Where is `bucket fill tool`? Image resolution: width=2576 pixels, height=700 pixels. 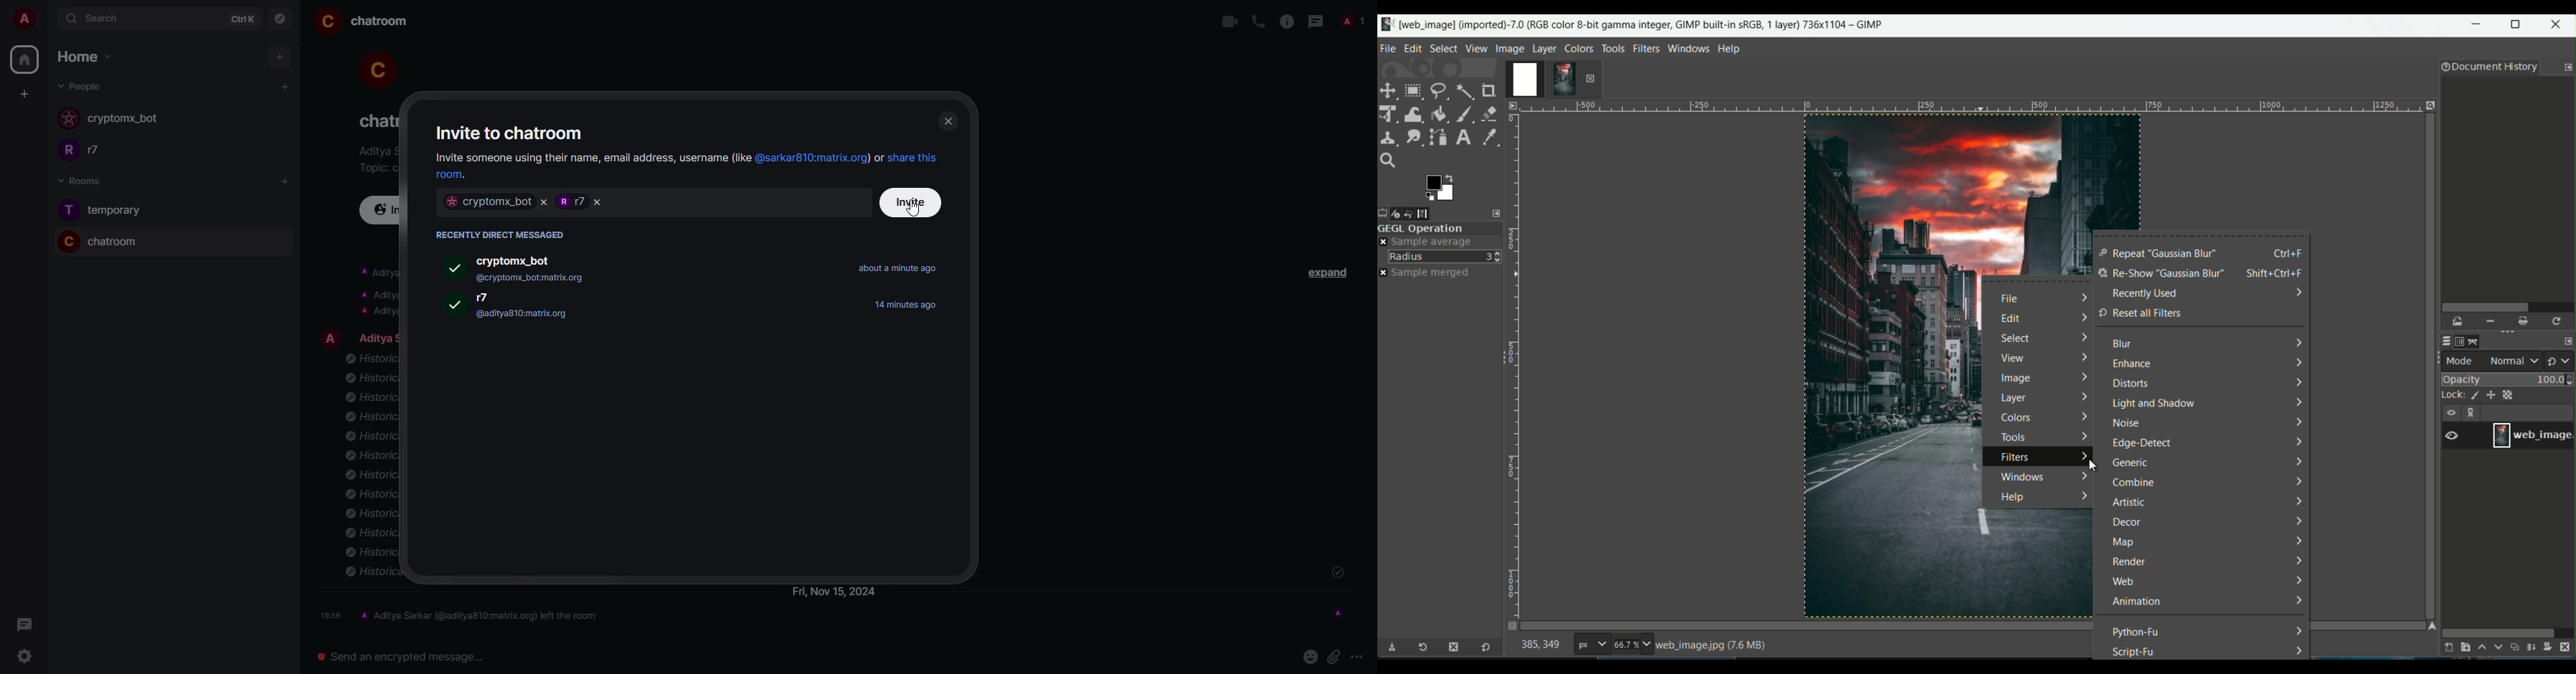
bucket fill tool is located at coordinates (1439, 113).